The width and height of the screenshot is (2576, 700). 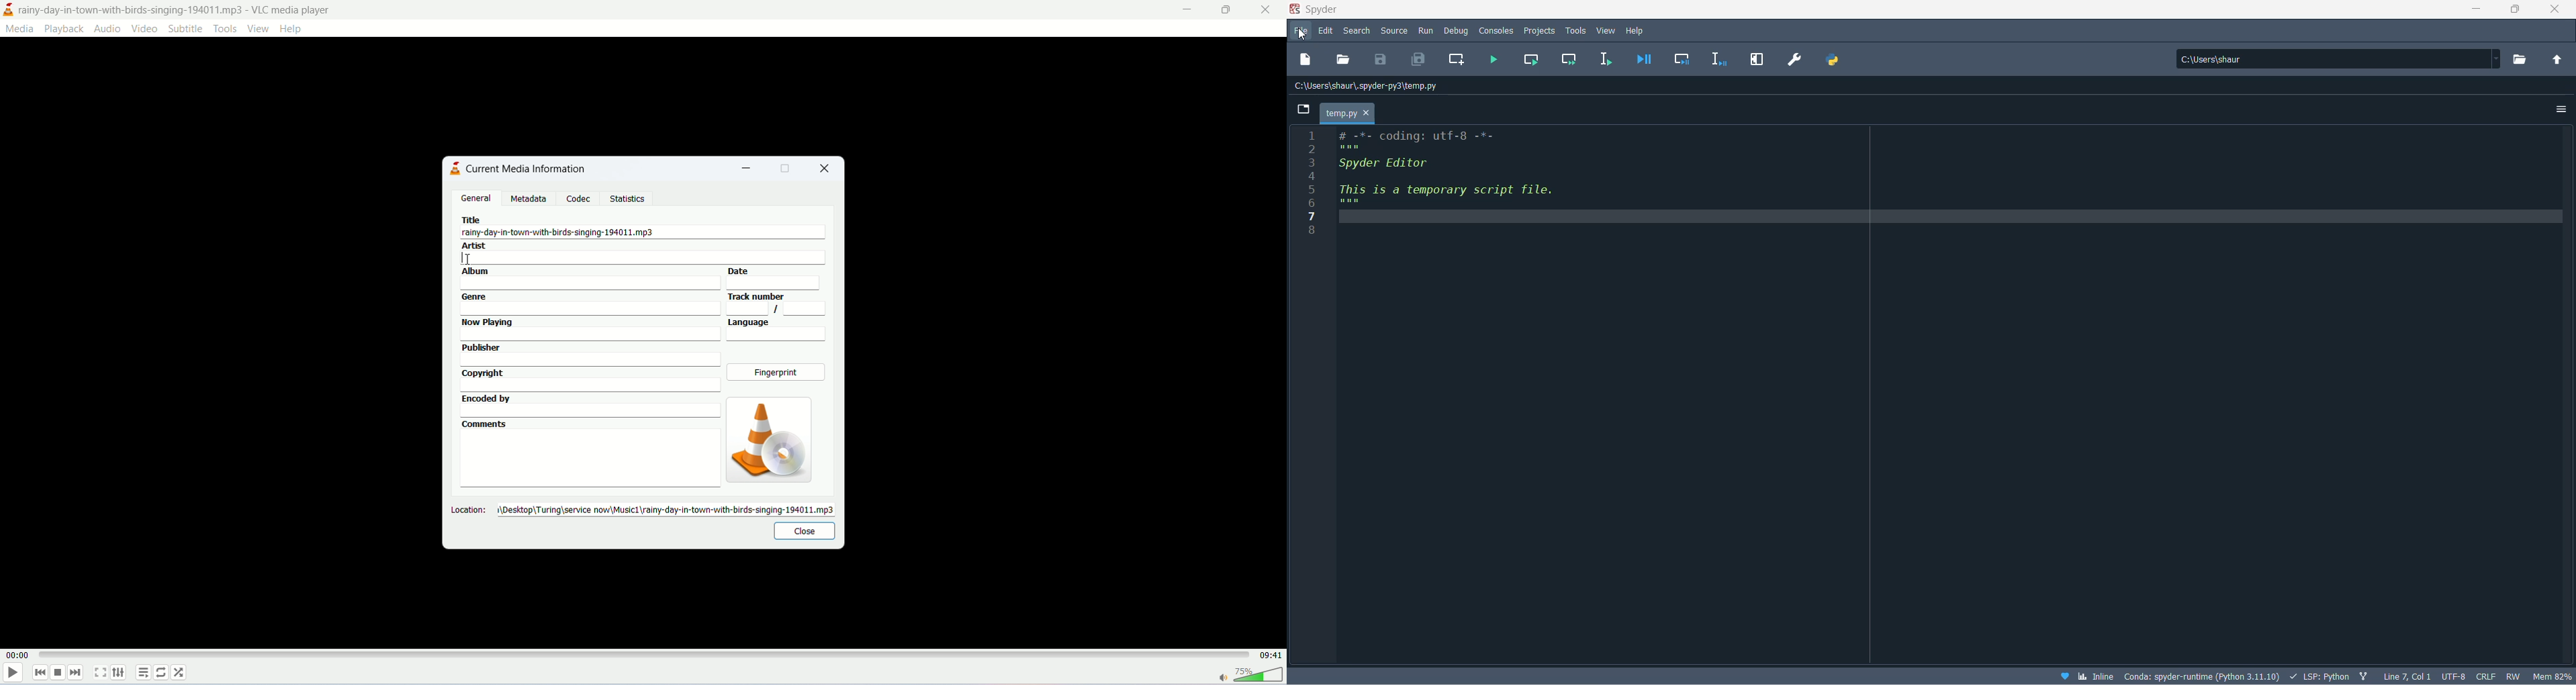 What do you see at coordinates (1227, 12) in the screenshot?
I see `maximize` at bounding box center [1227, 12].